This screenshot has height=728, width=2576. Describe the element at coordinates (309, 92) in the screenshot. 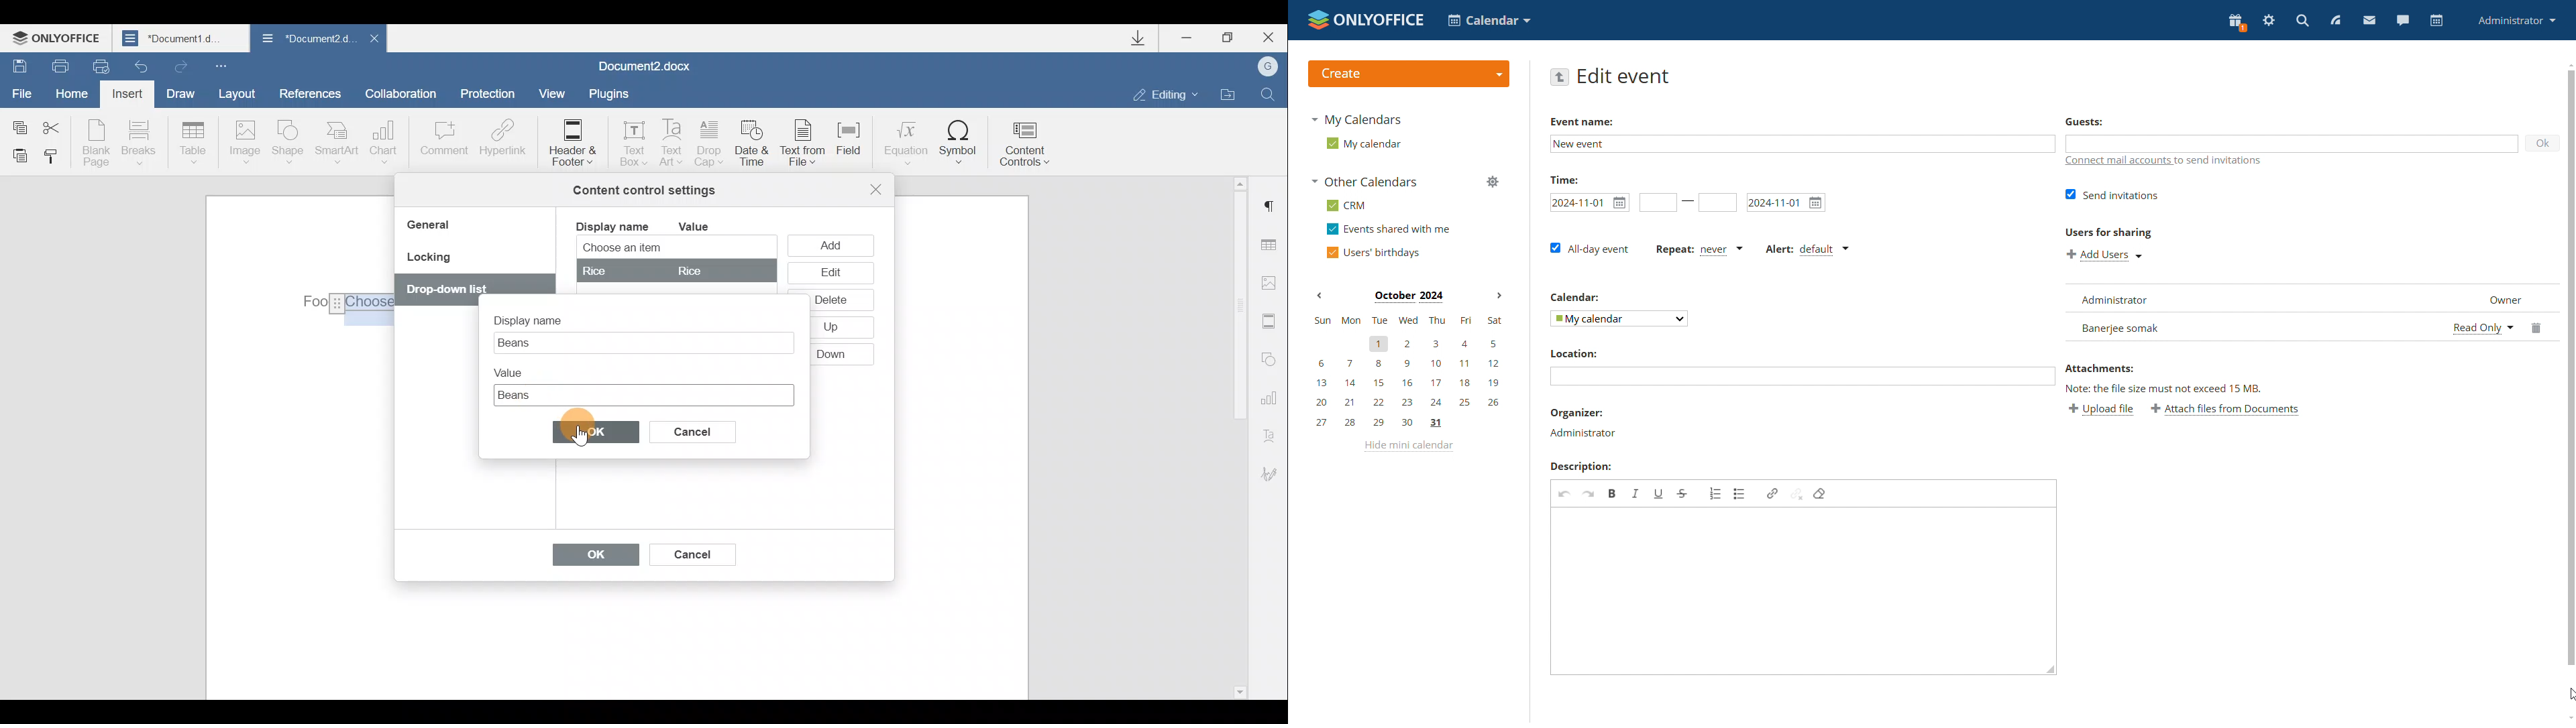

I see `References` at that location.